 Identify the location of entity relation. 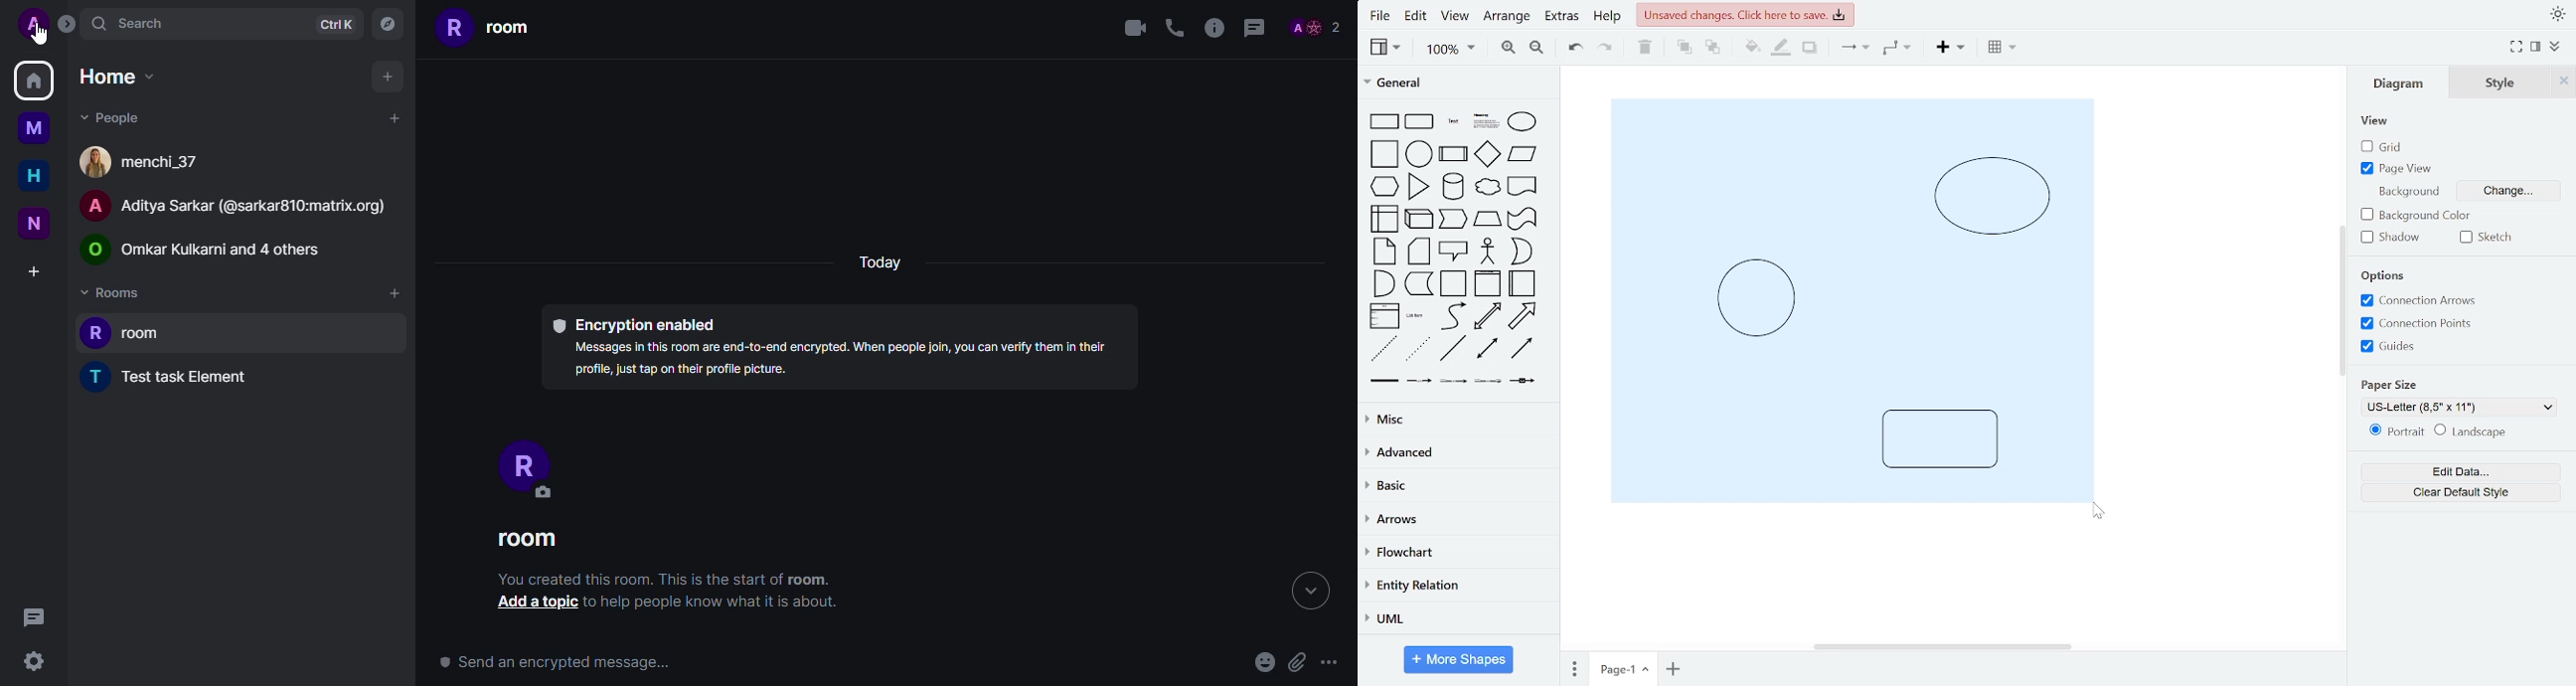
(1455, 585).